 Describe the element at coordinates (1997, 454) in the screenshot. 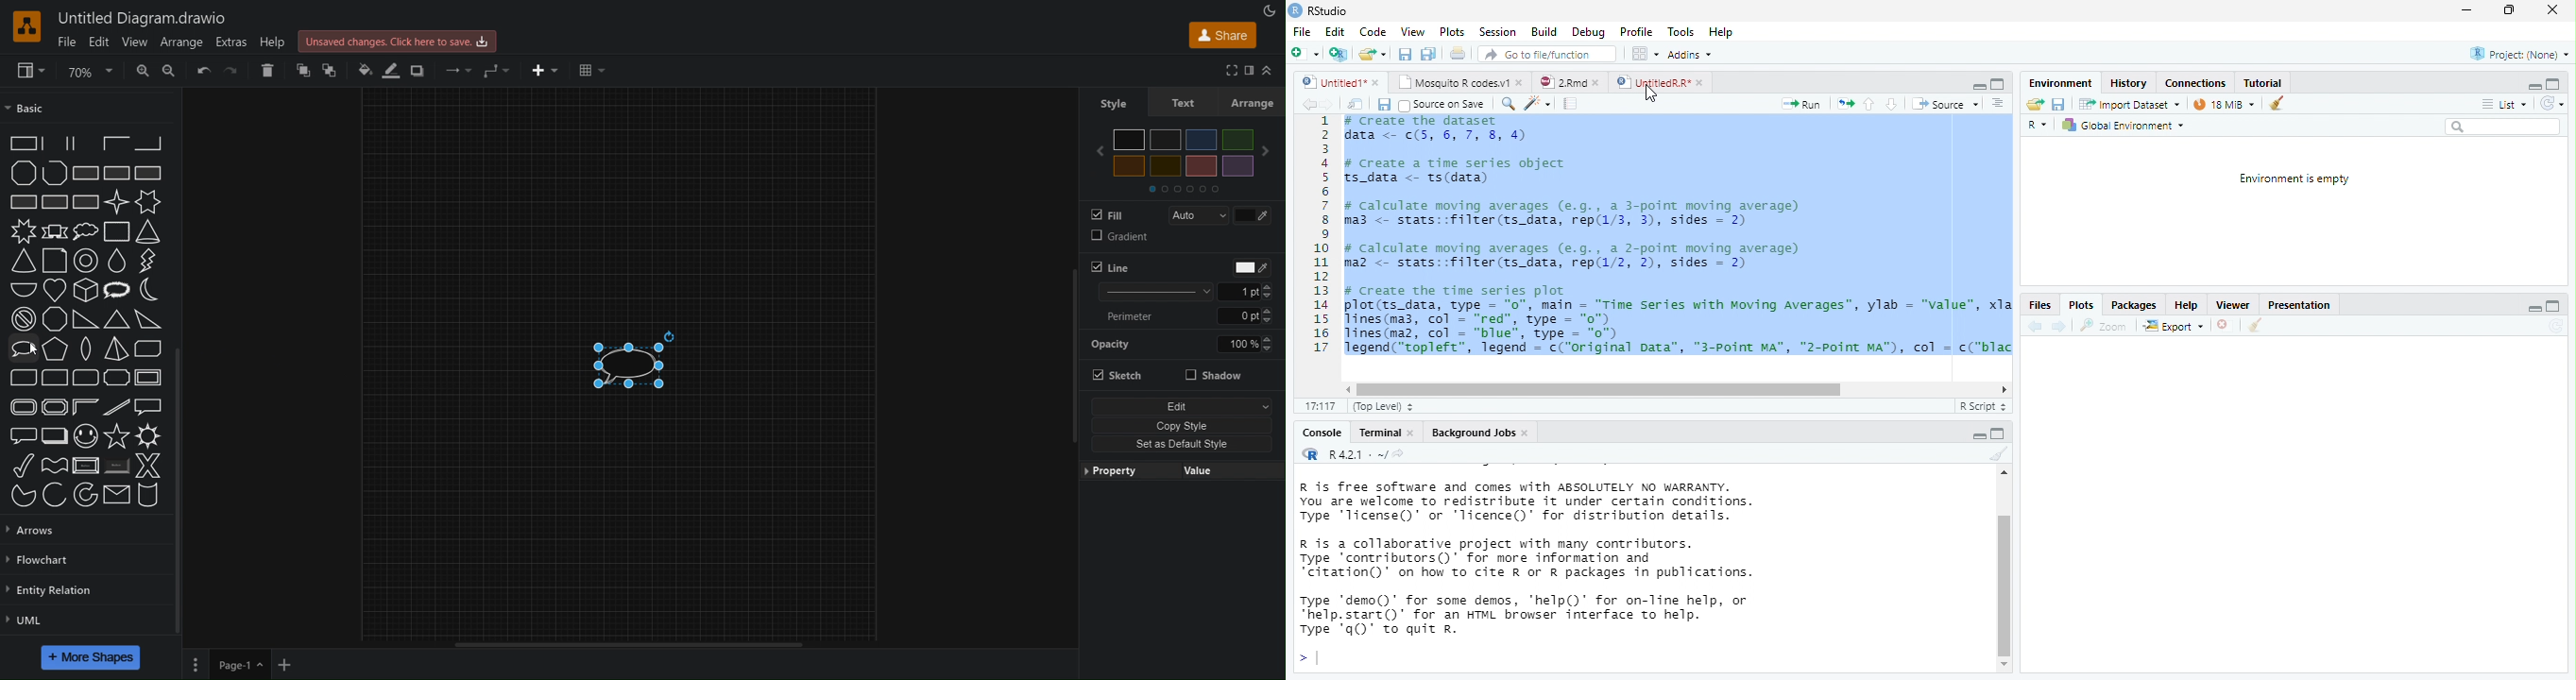

I see `clear` at that location.